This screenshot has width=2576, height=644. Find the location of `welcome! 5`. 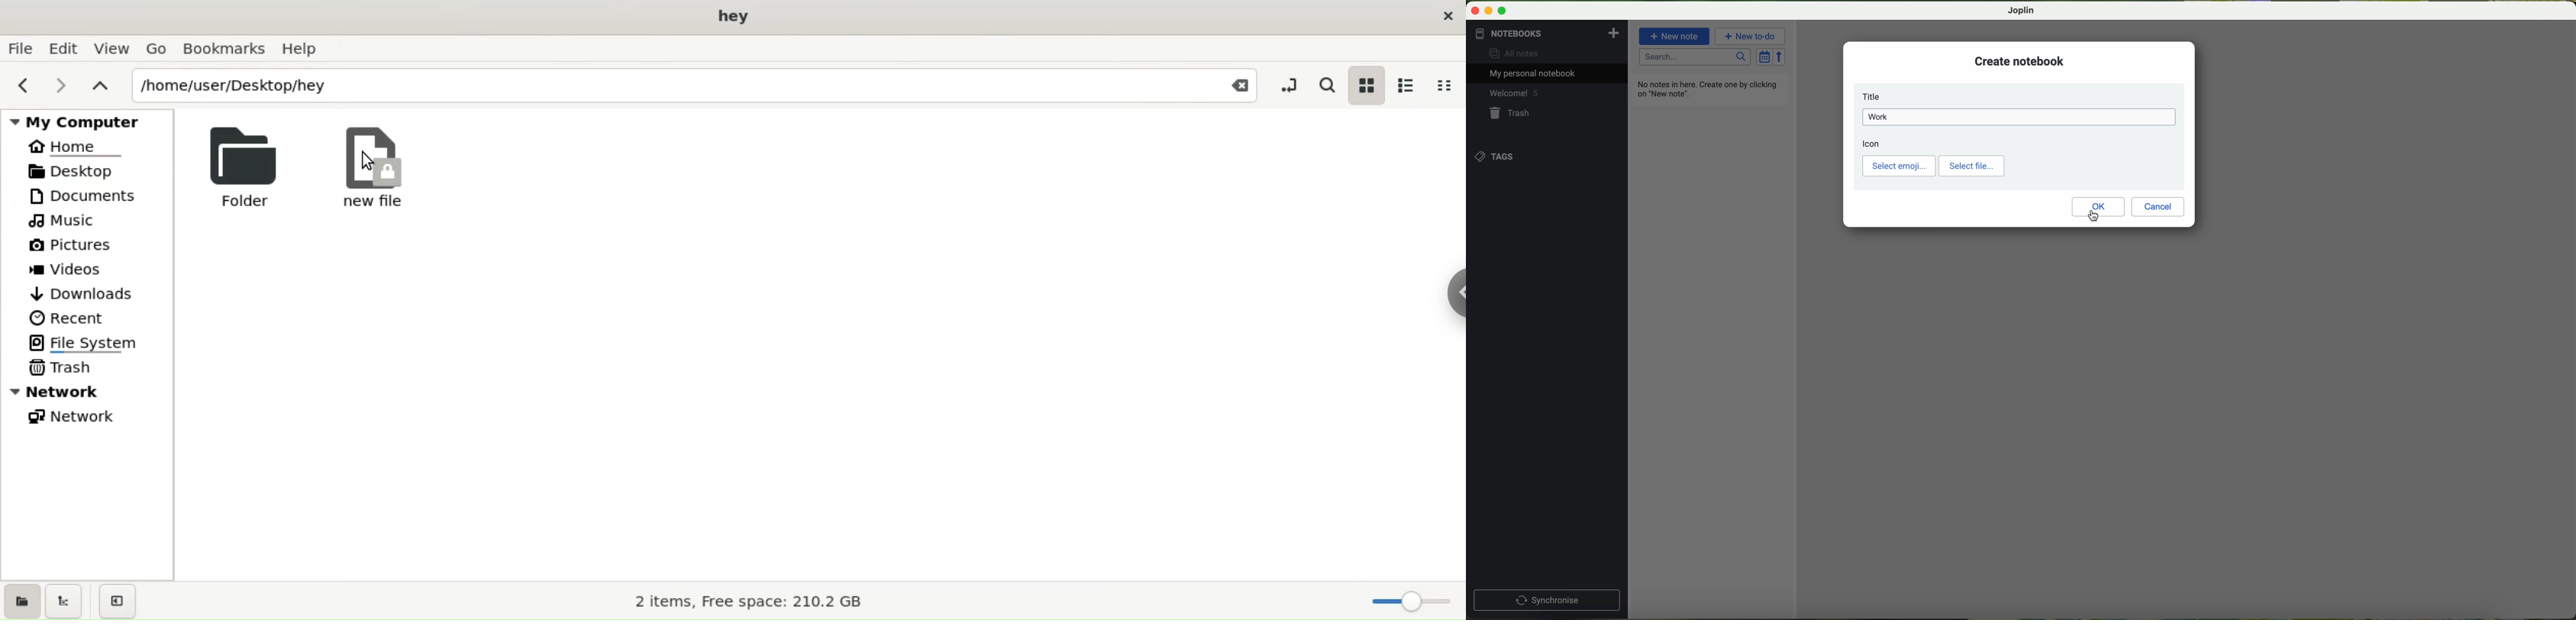

welcome! 5 is located at coordinates (1513, 94).